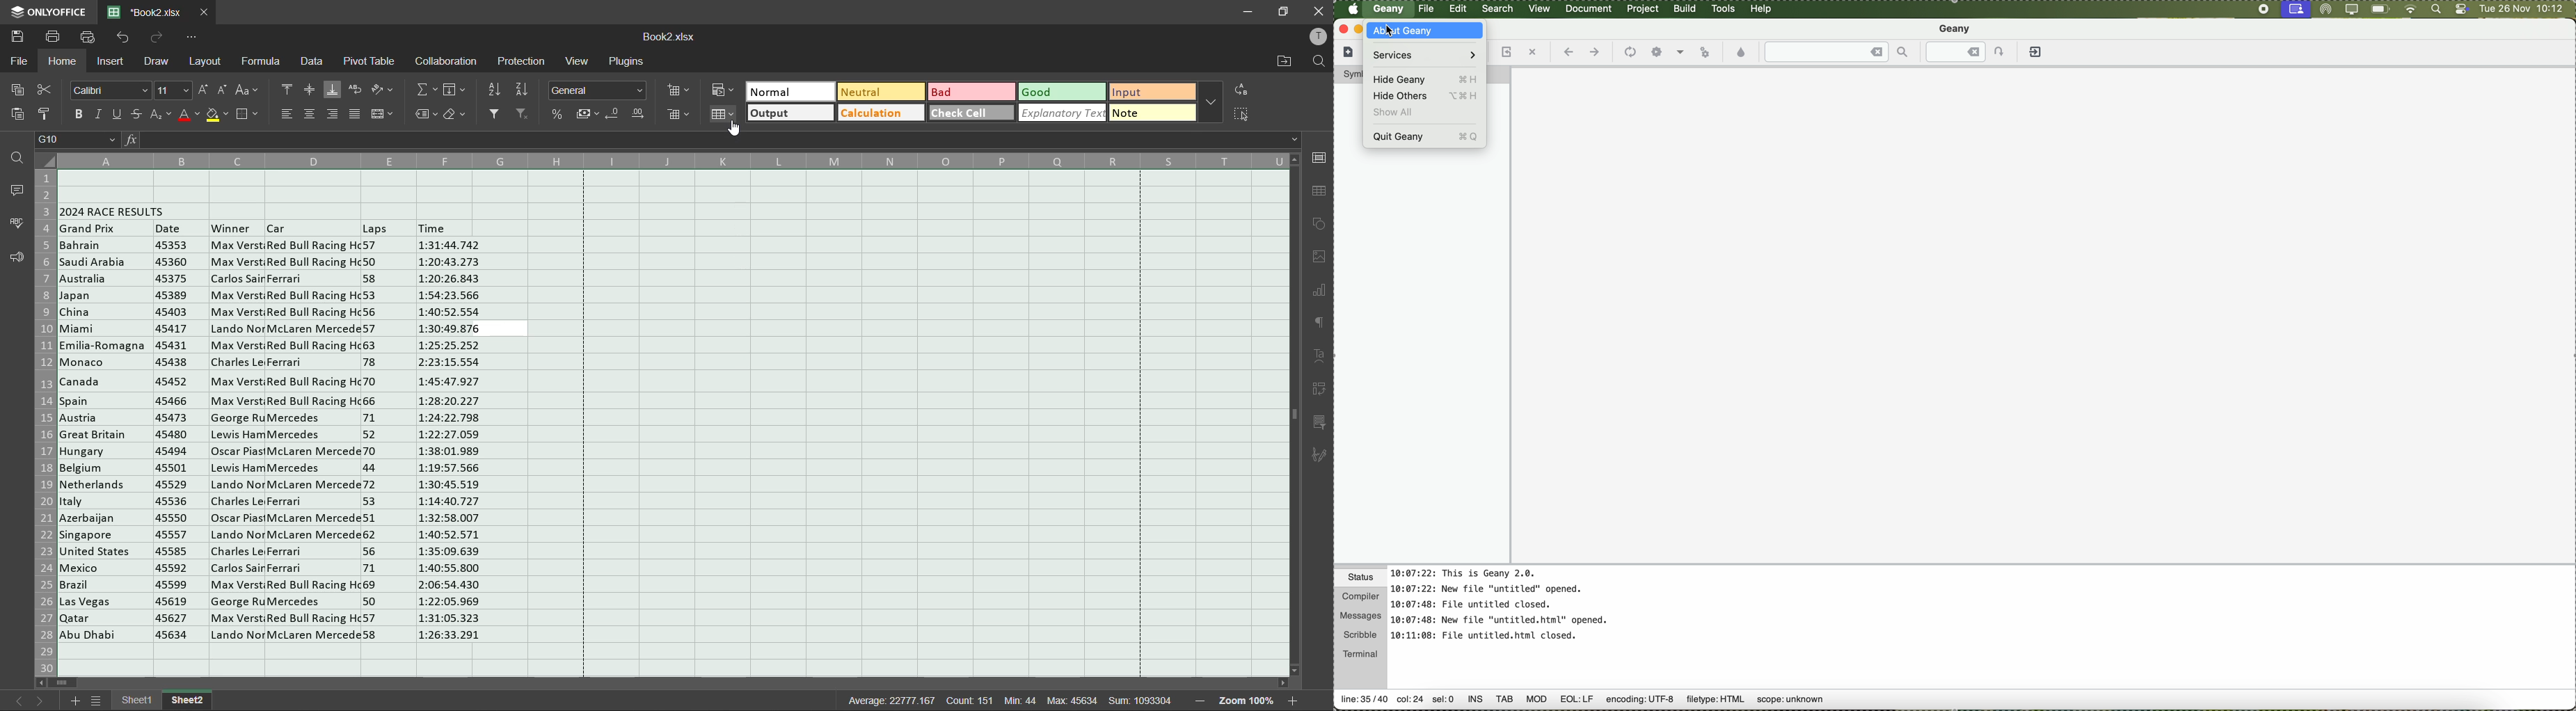 This screenshot has width=2576, height=728. I want to click on add sheet, so click(79, 701).